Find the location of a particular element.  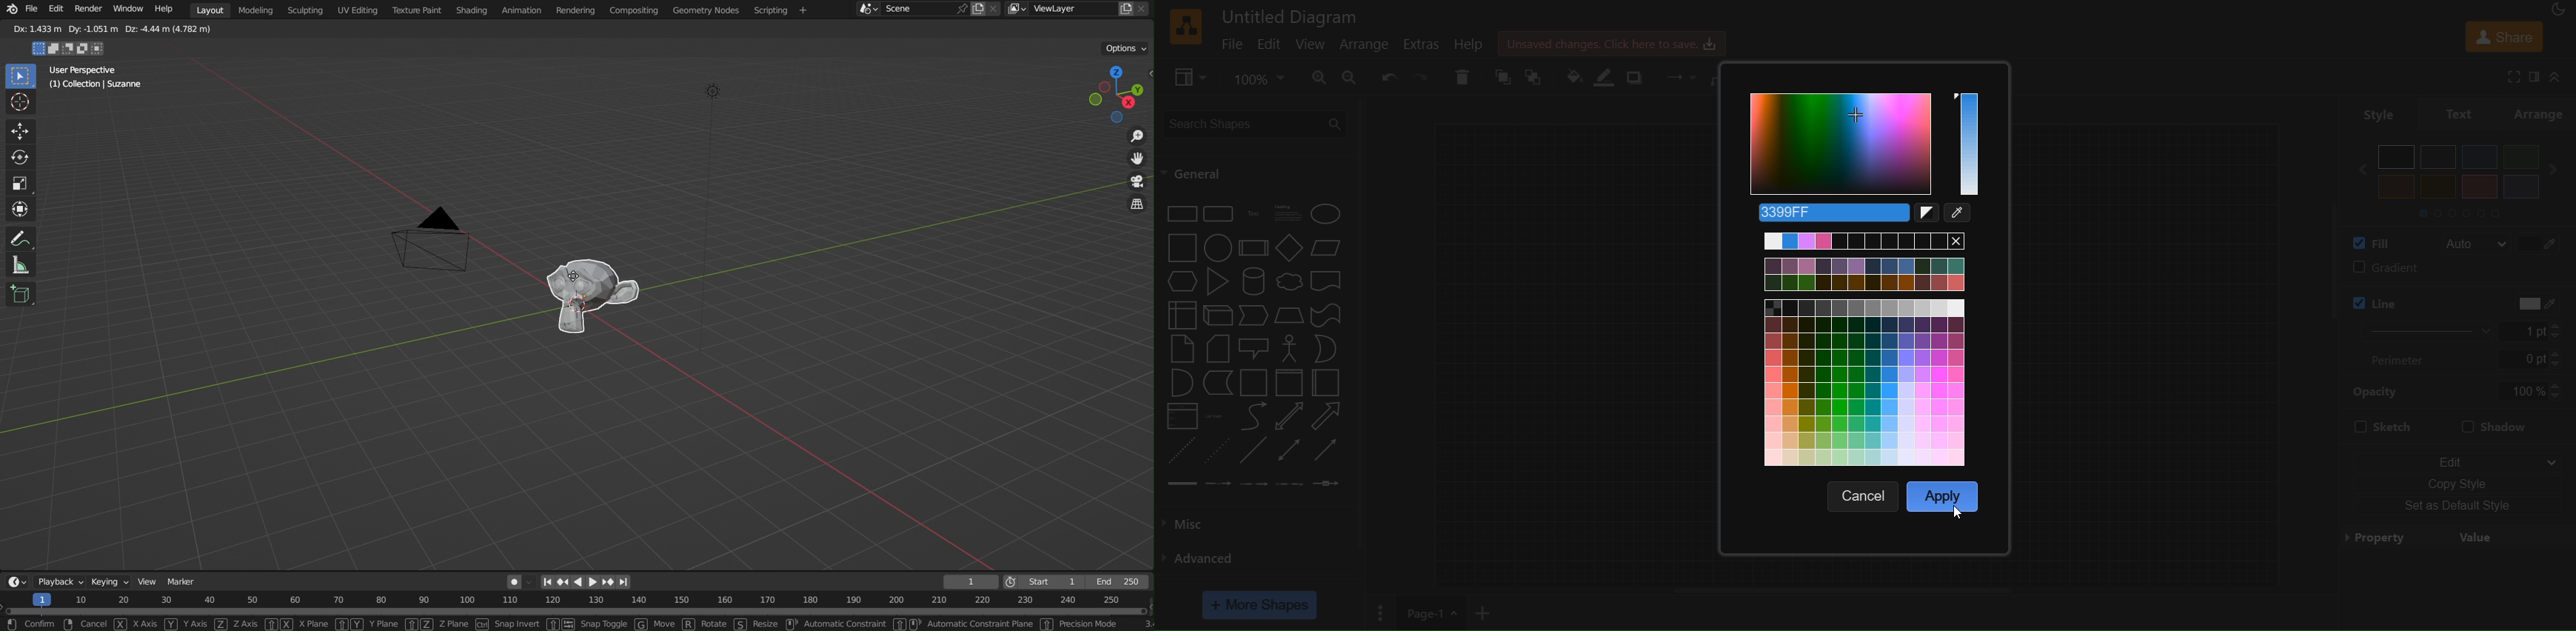

collapse/expand is located at coordinates (2562, 77).